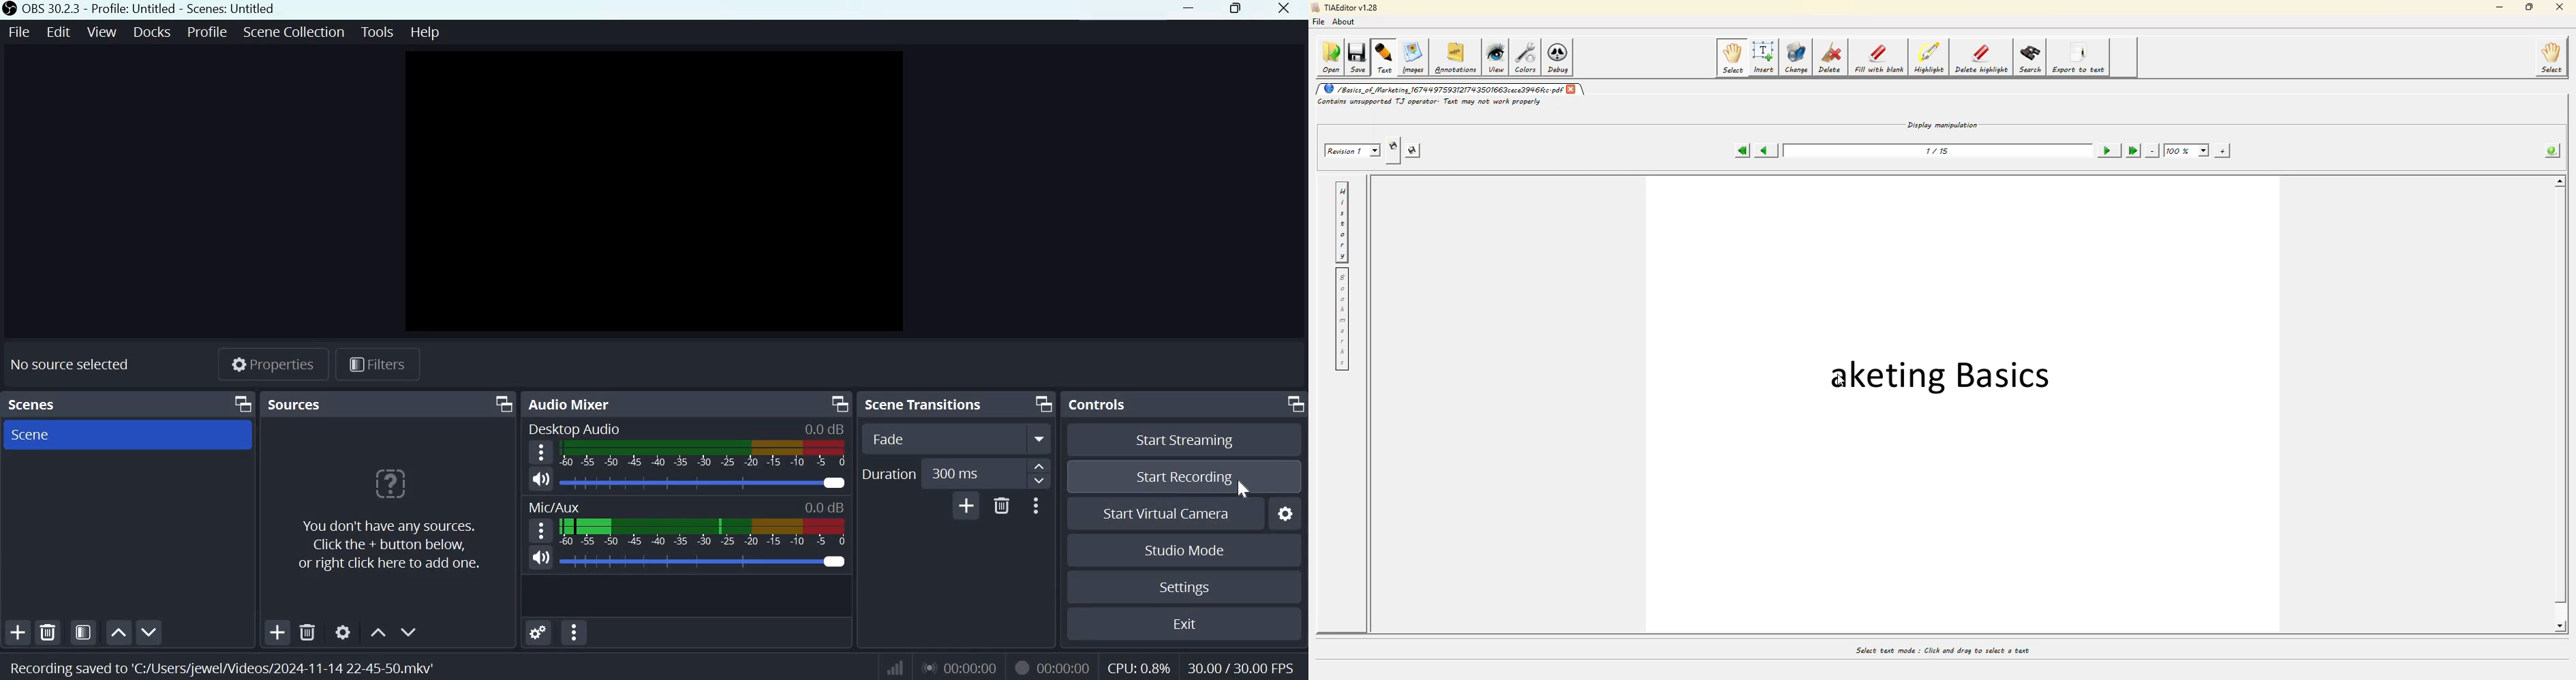  What do you see at coordinates (1037, 507) in the screenshot?
I see `More options` at bounding box center [1037, 507].